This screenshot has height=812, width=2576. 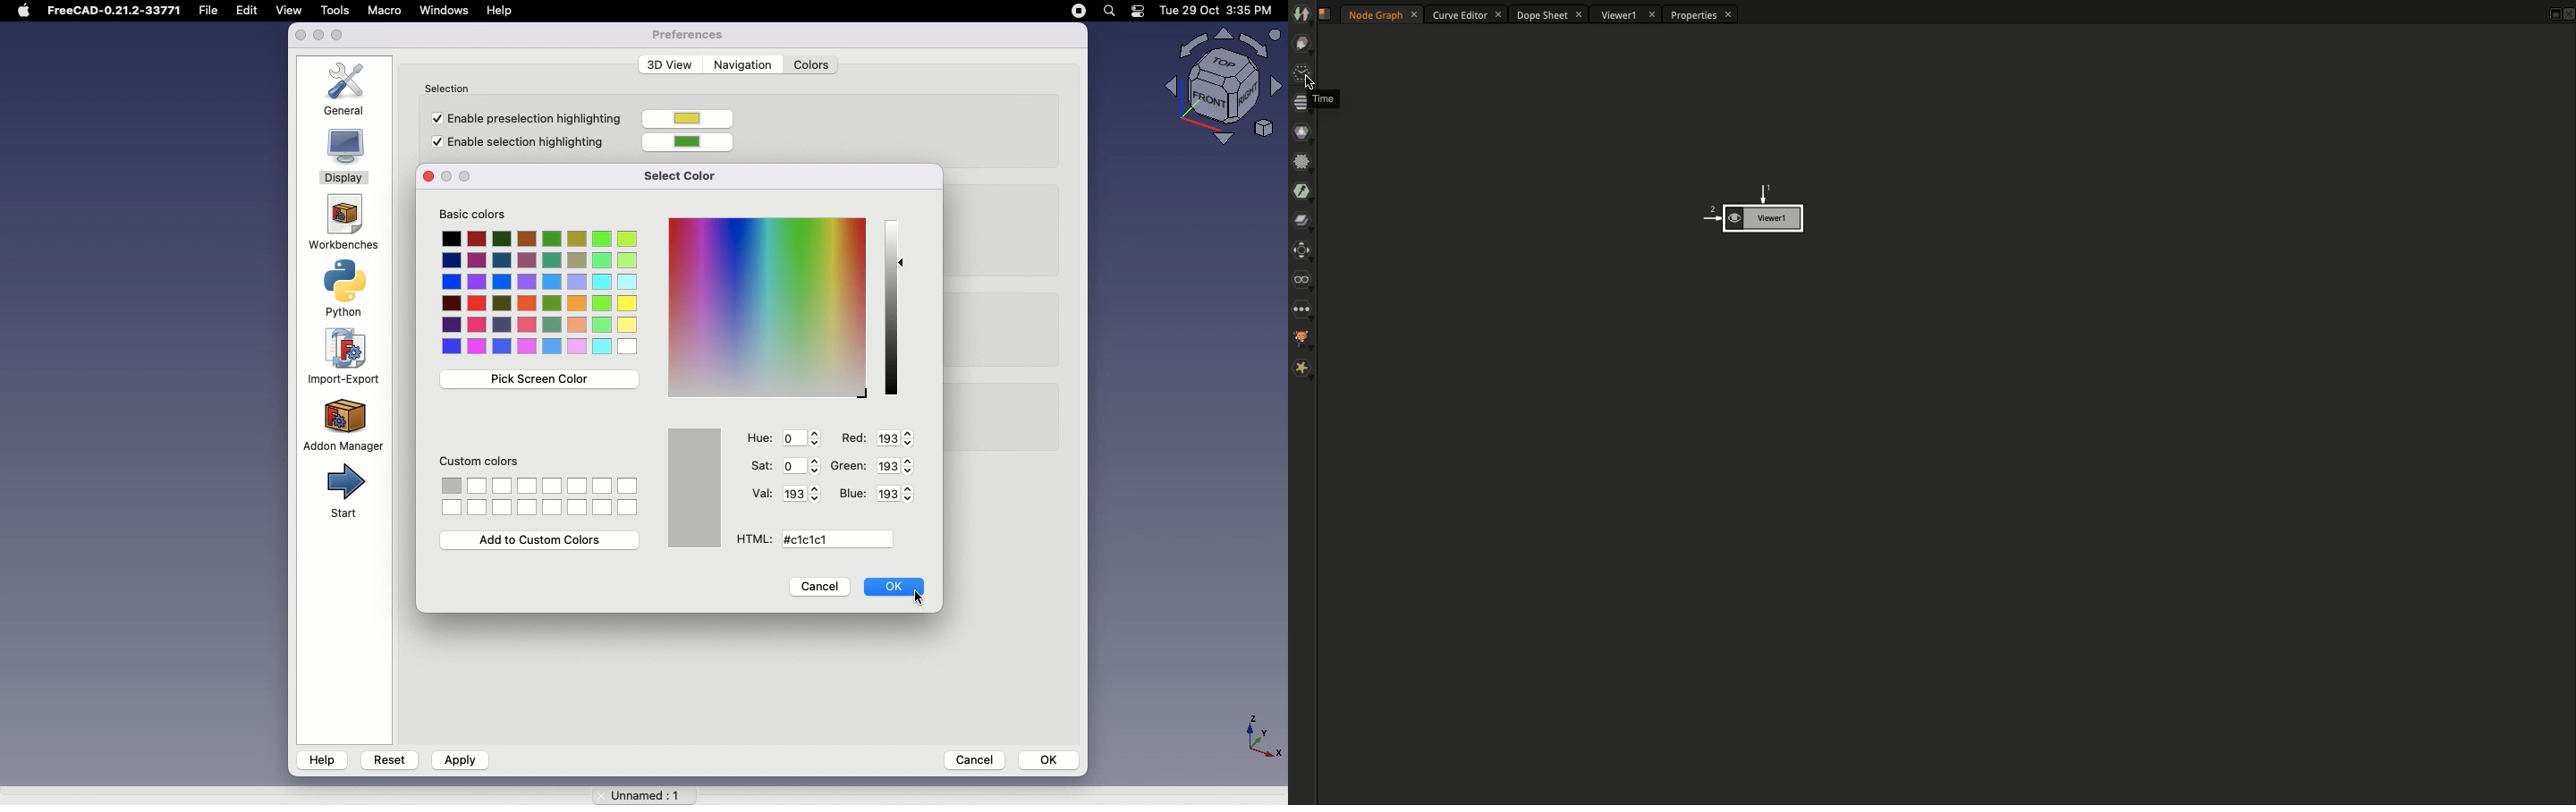 What do you see at coordinates (322, 759) in the screenshot?
I see `Help` at bounding box center [322, 759].